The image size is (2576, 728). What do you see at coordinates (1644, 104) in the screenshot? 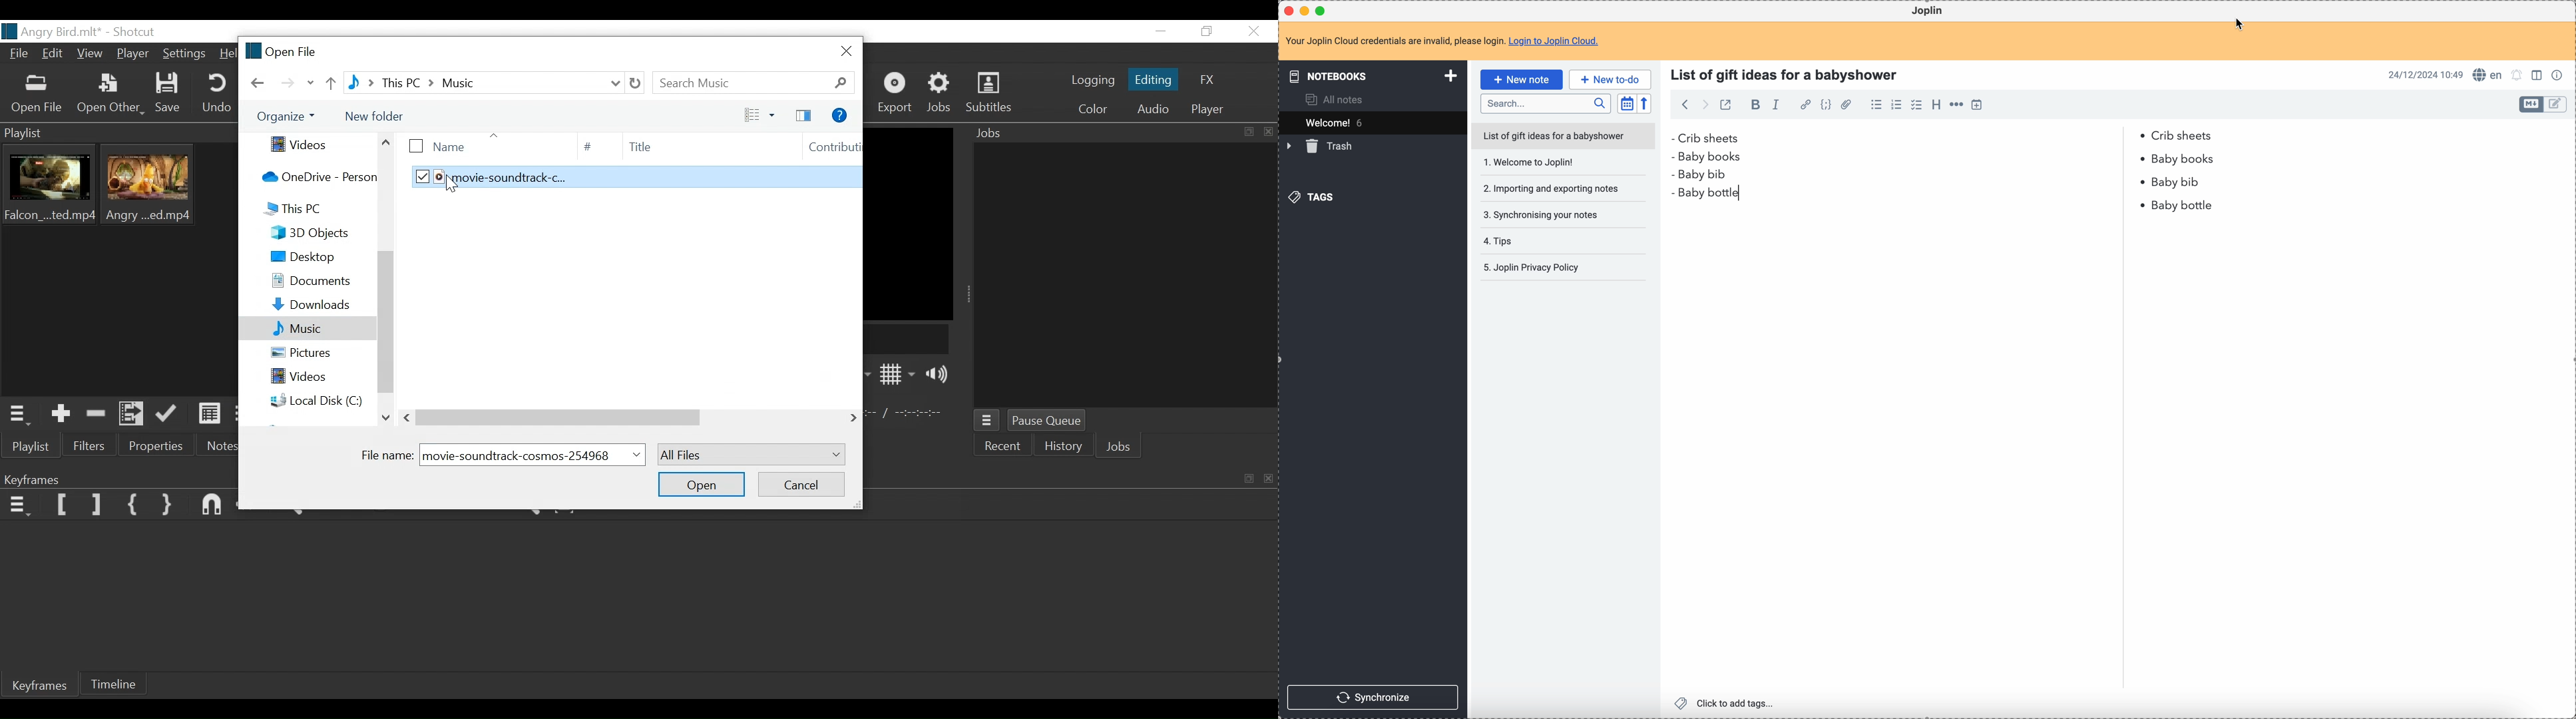
I see `reverse sort order` at bounding box center [1644, 104].